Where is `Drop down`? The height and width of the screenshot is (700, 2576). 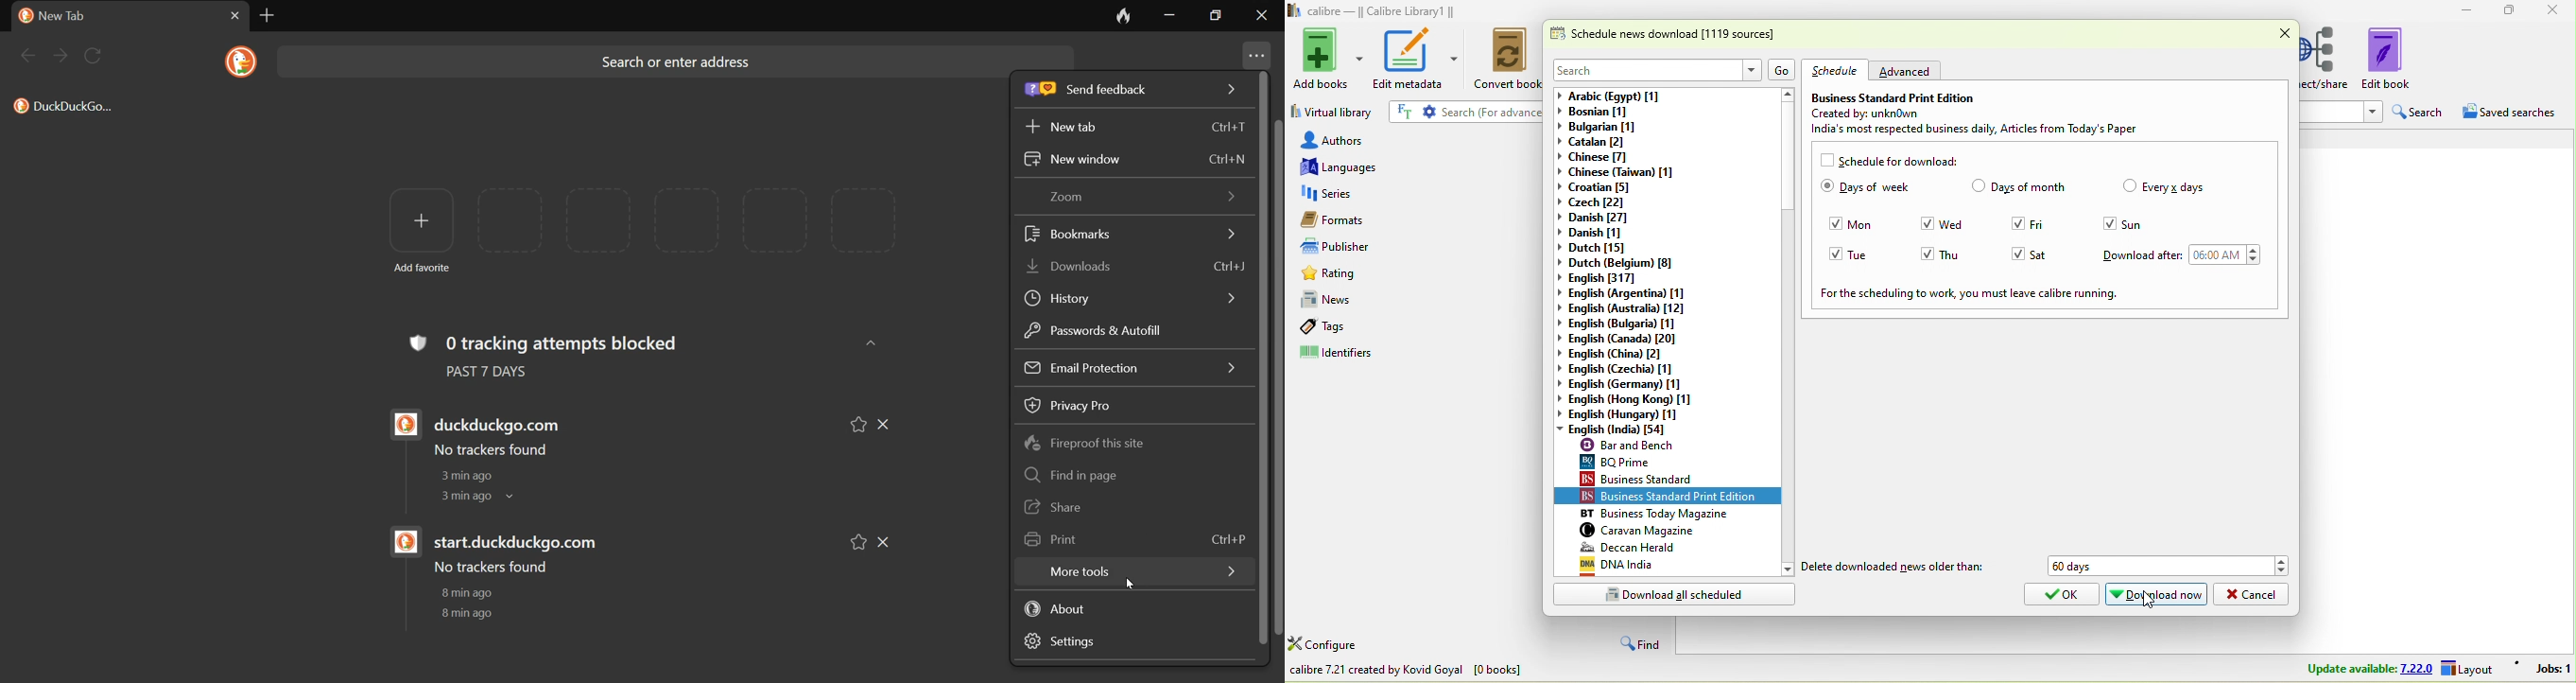
Drop down is located at coordinates (2253, 256).